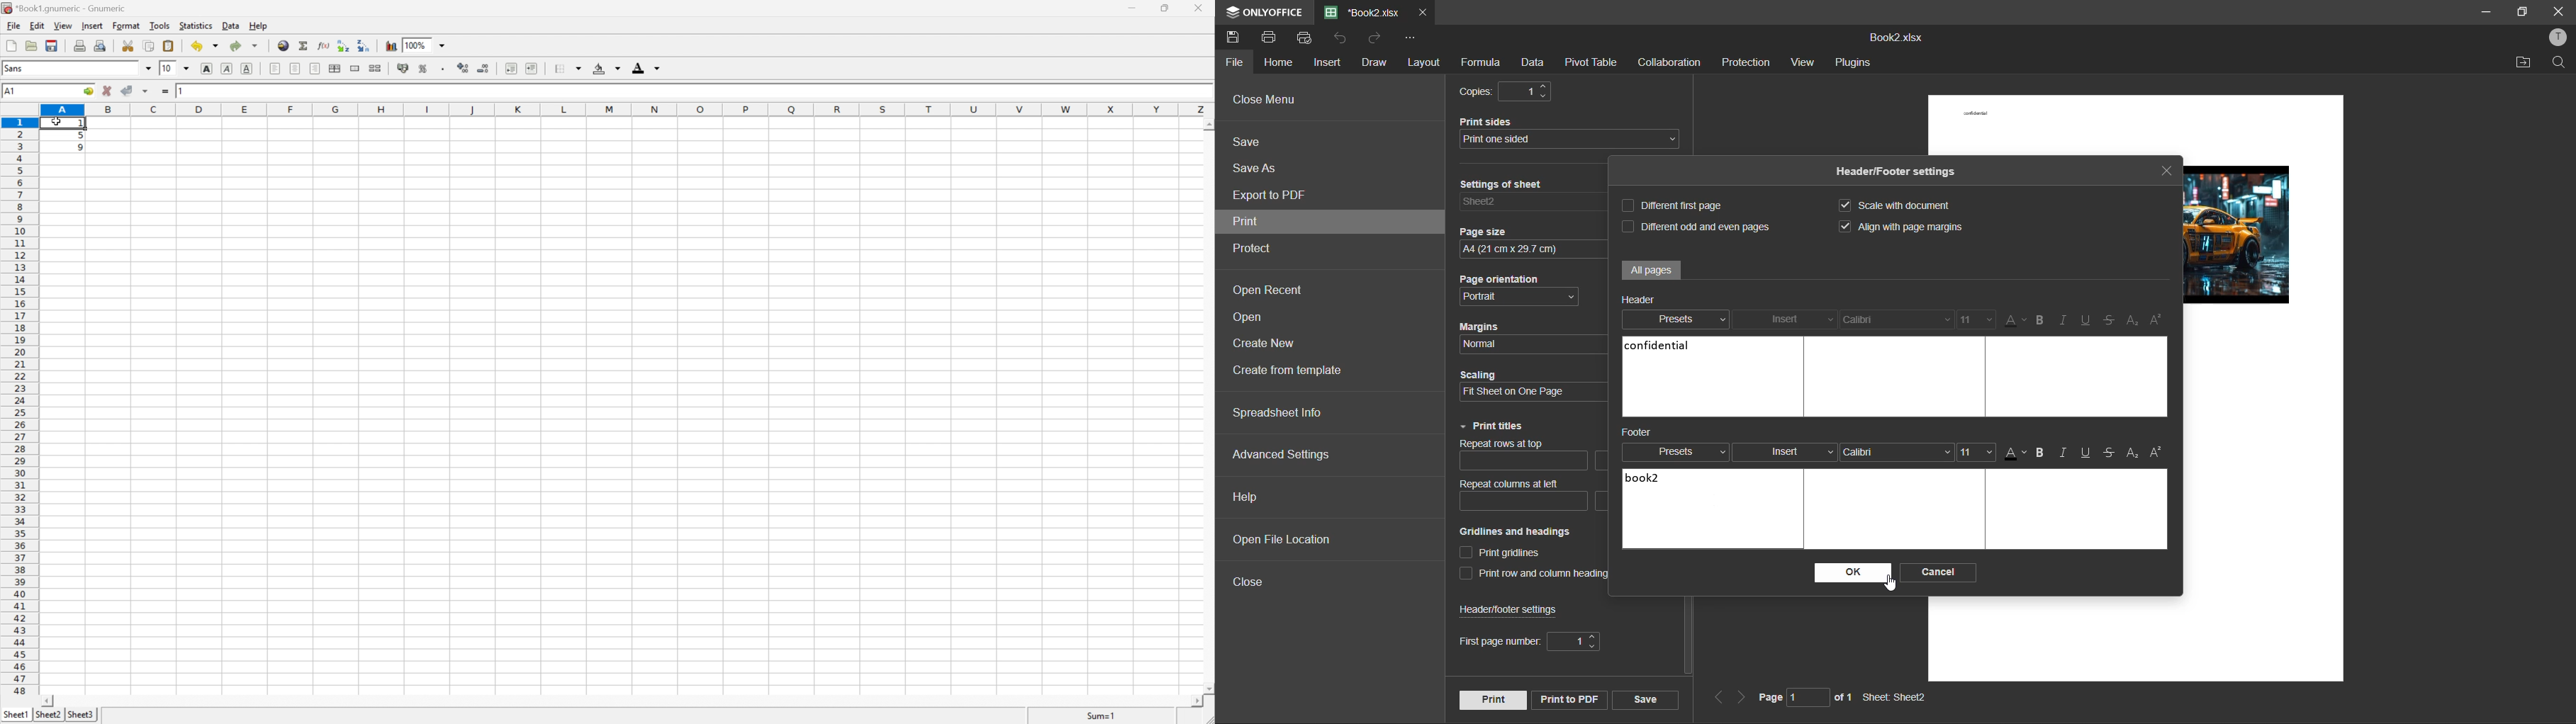 The height and width of the screenshot is (728, 2576). Describe the element at coordinates (64, 25) in the screenshot. I see `view` at that location.